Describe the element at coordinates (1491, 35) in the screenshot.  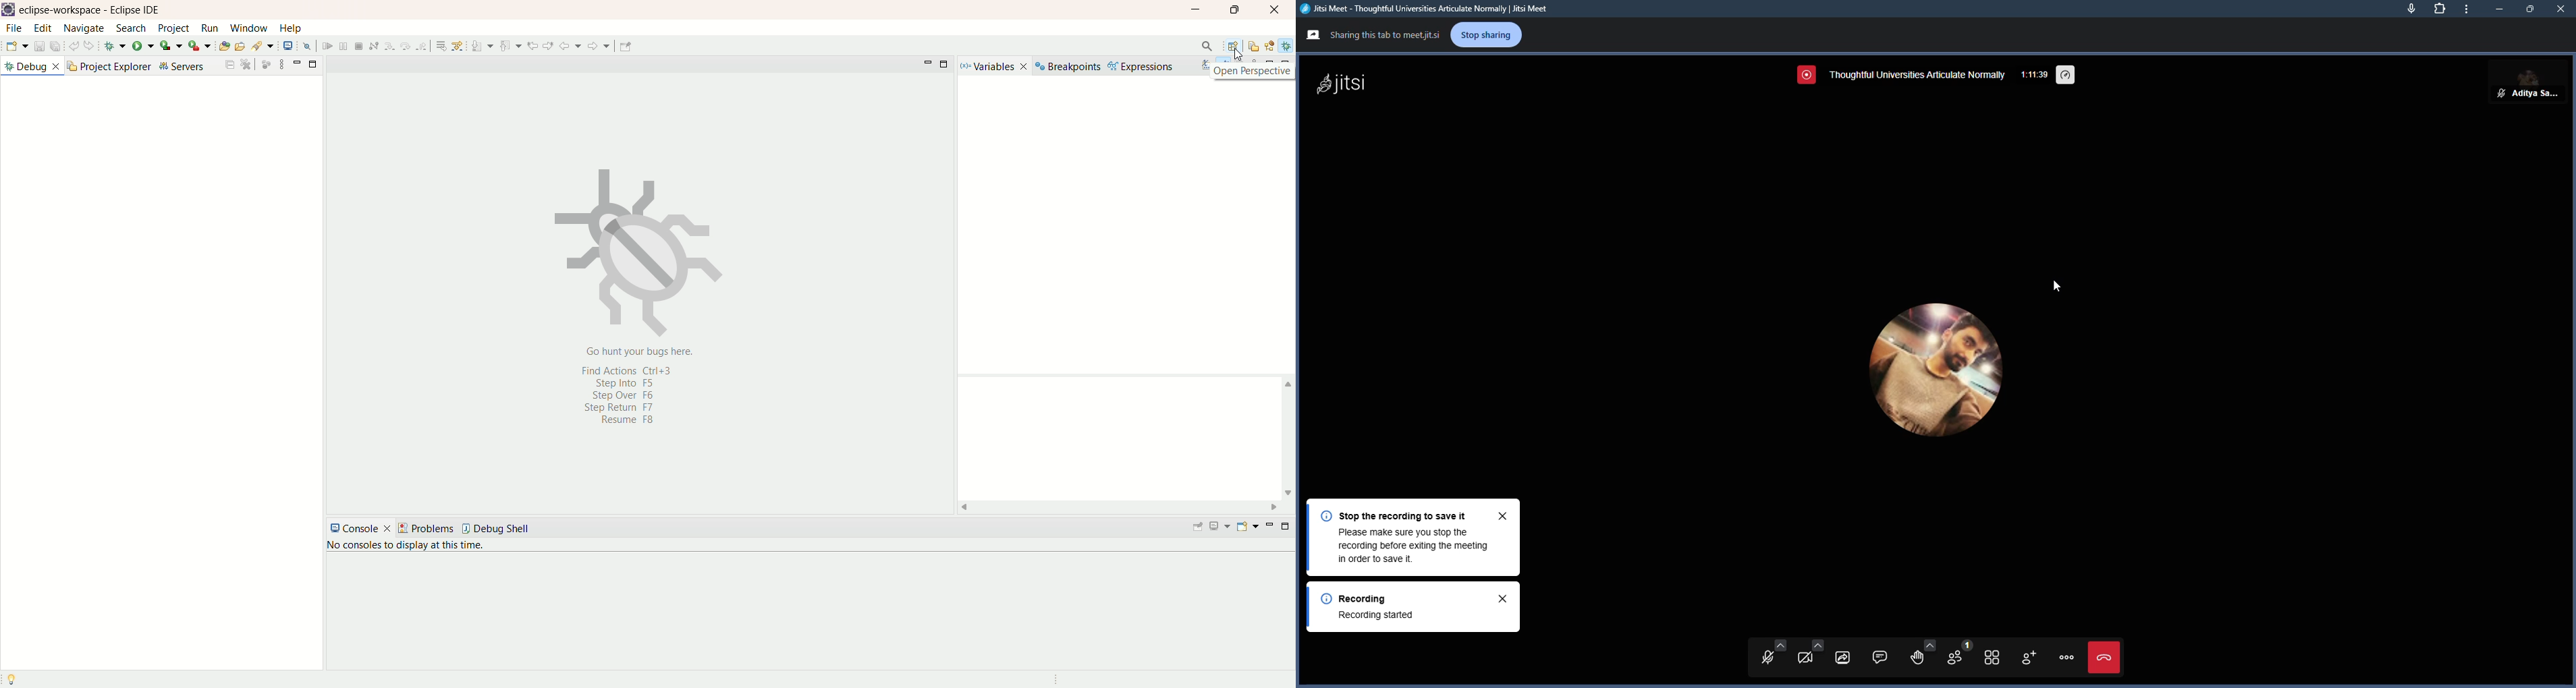
I see `stop sharing` at that location.